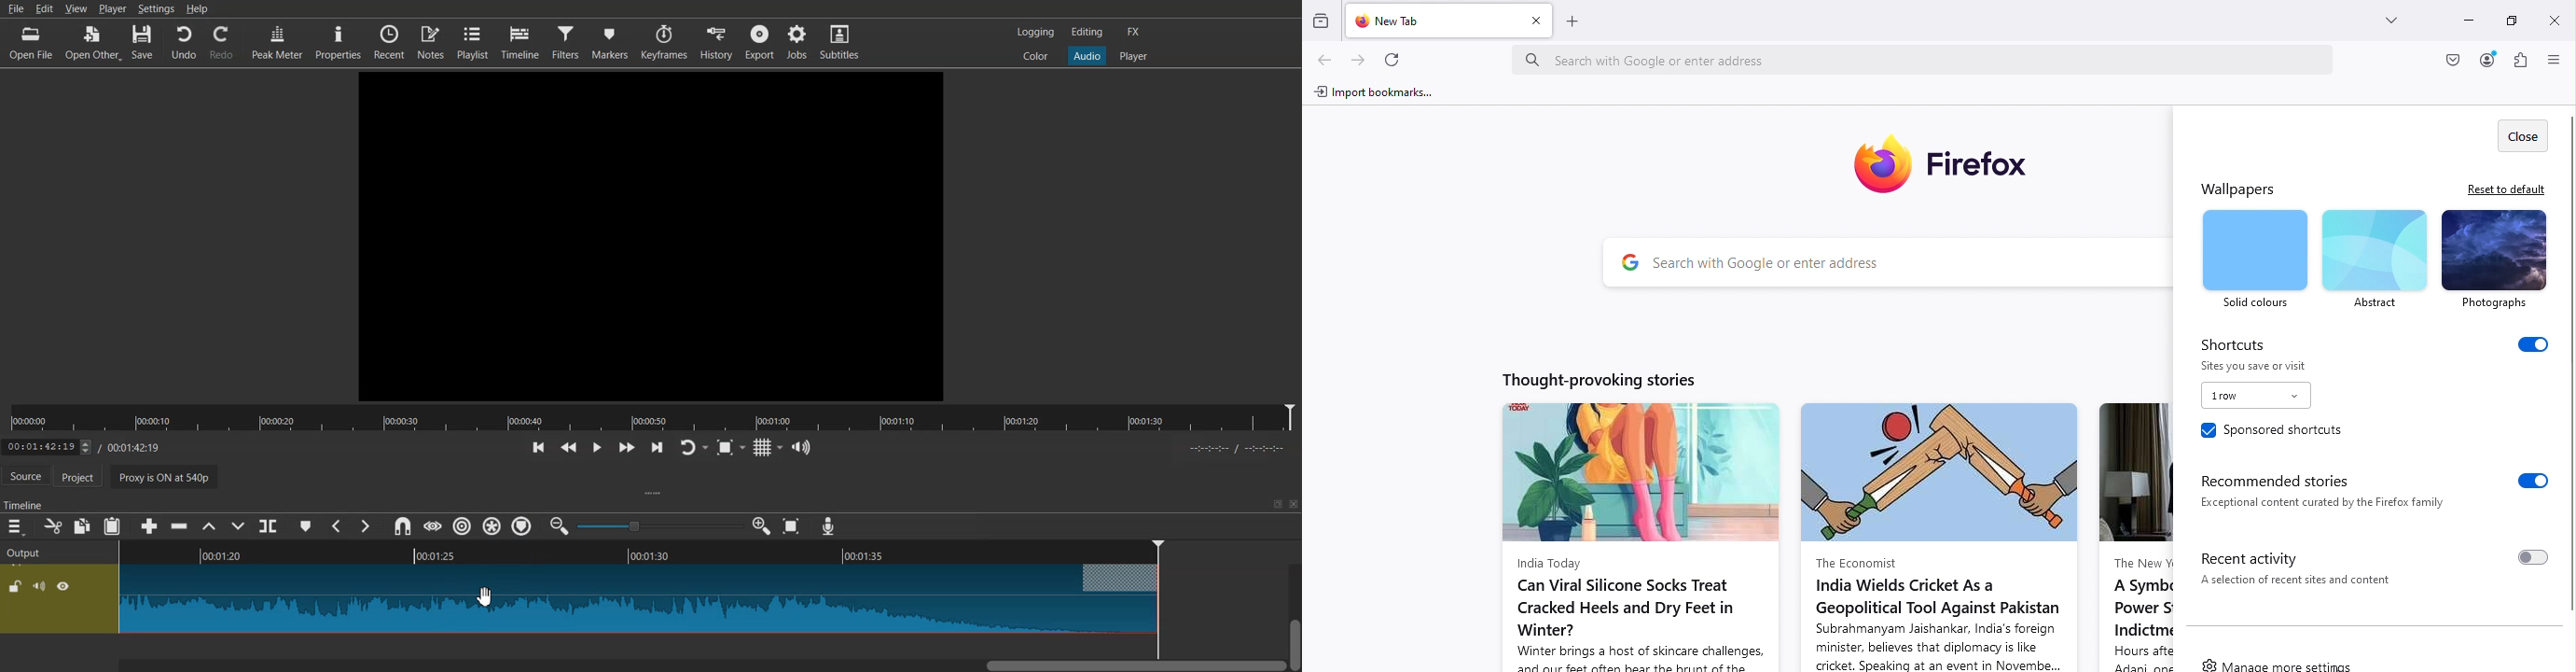  What do you see at coordinates (144, 525) in the screenshot?
I see `Append` at bounding box center [144, 525].